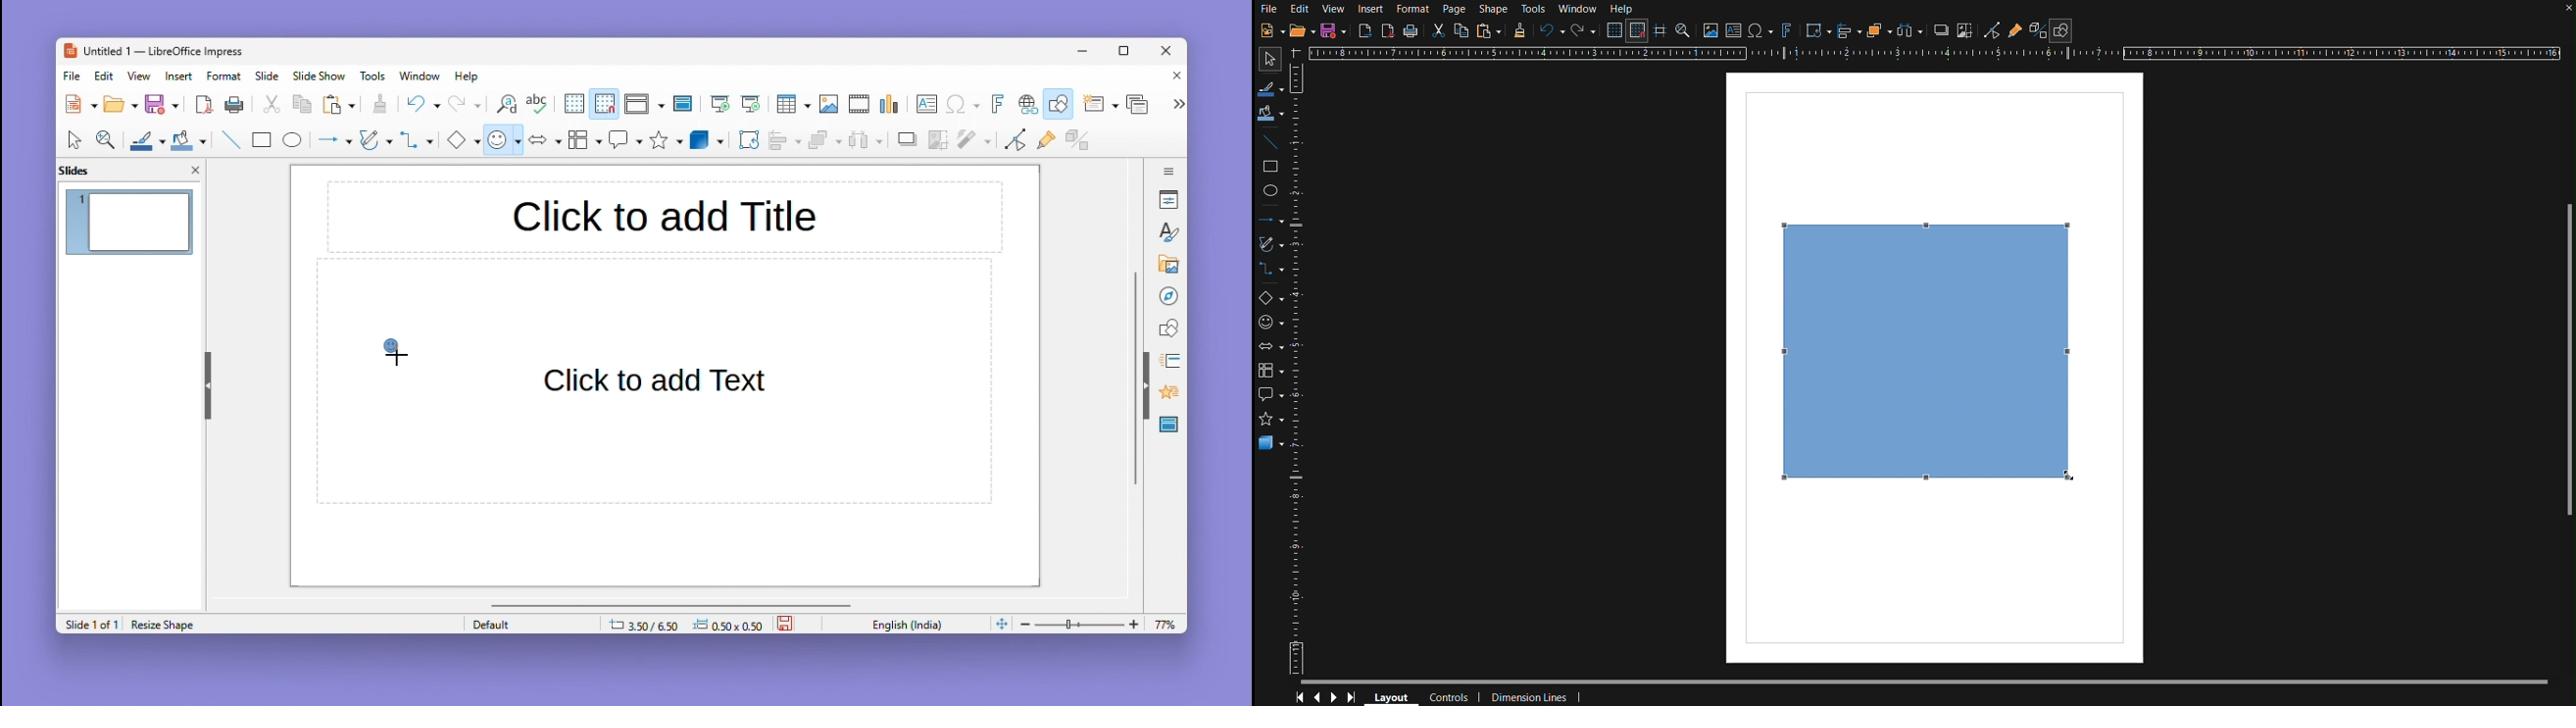 The image size is (2576, 728). Describe the element at coordinates (1271, 87) in the screenshot. I see `Line Color` at that location.